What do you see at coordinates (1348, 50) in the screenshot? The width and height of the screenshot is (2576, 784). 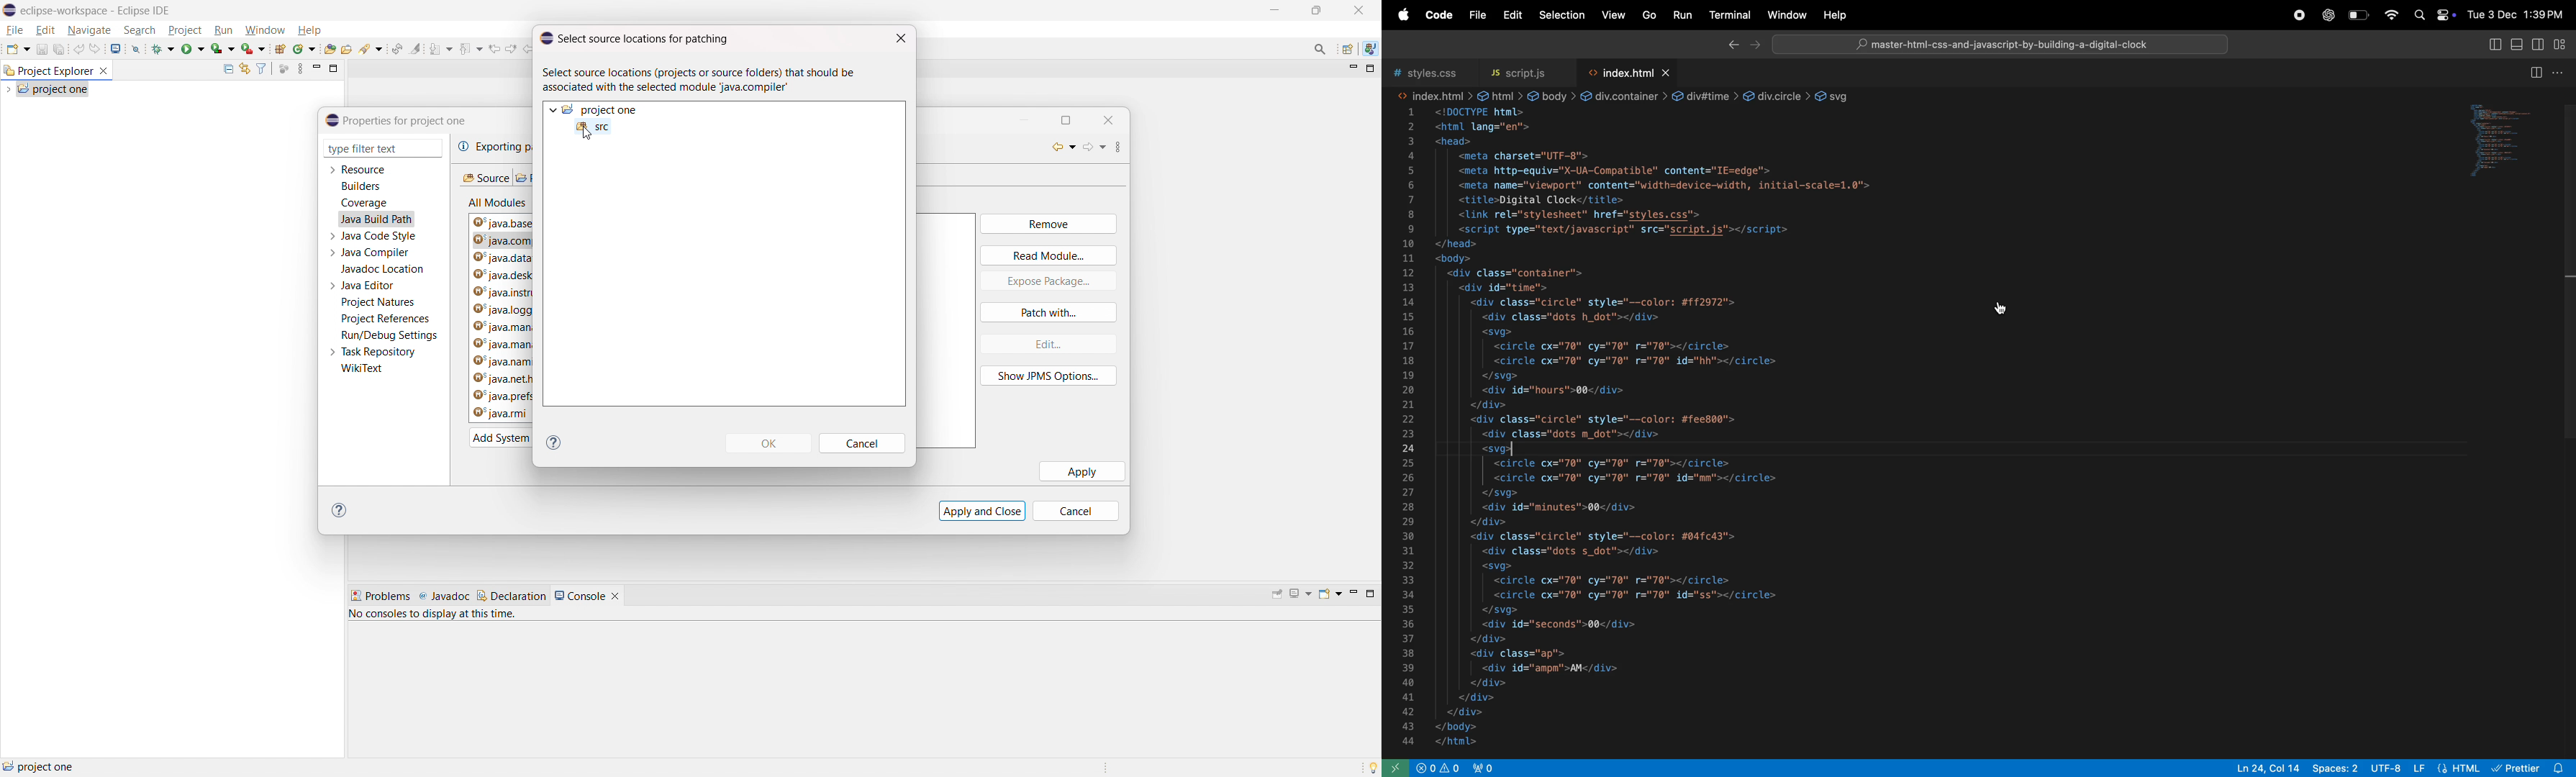 I see `open perspective` at bounding box center [1348, 50].